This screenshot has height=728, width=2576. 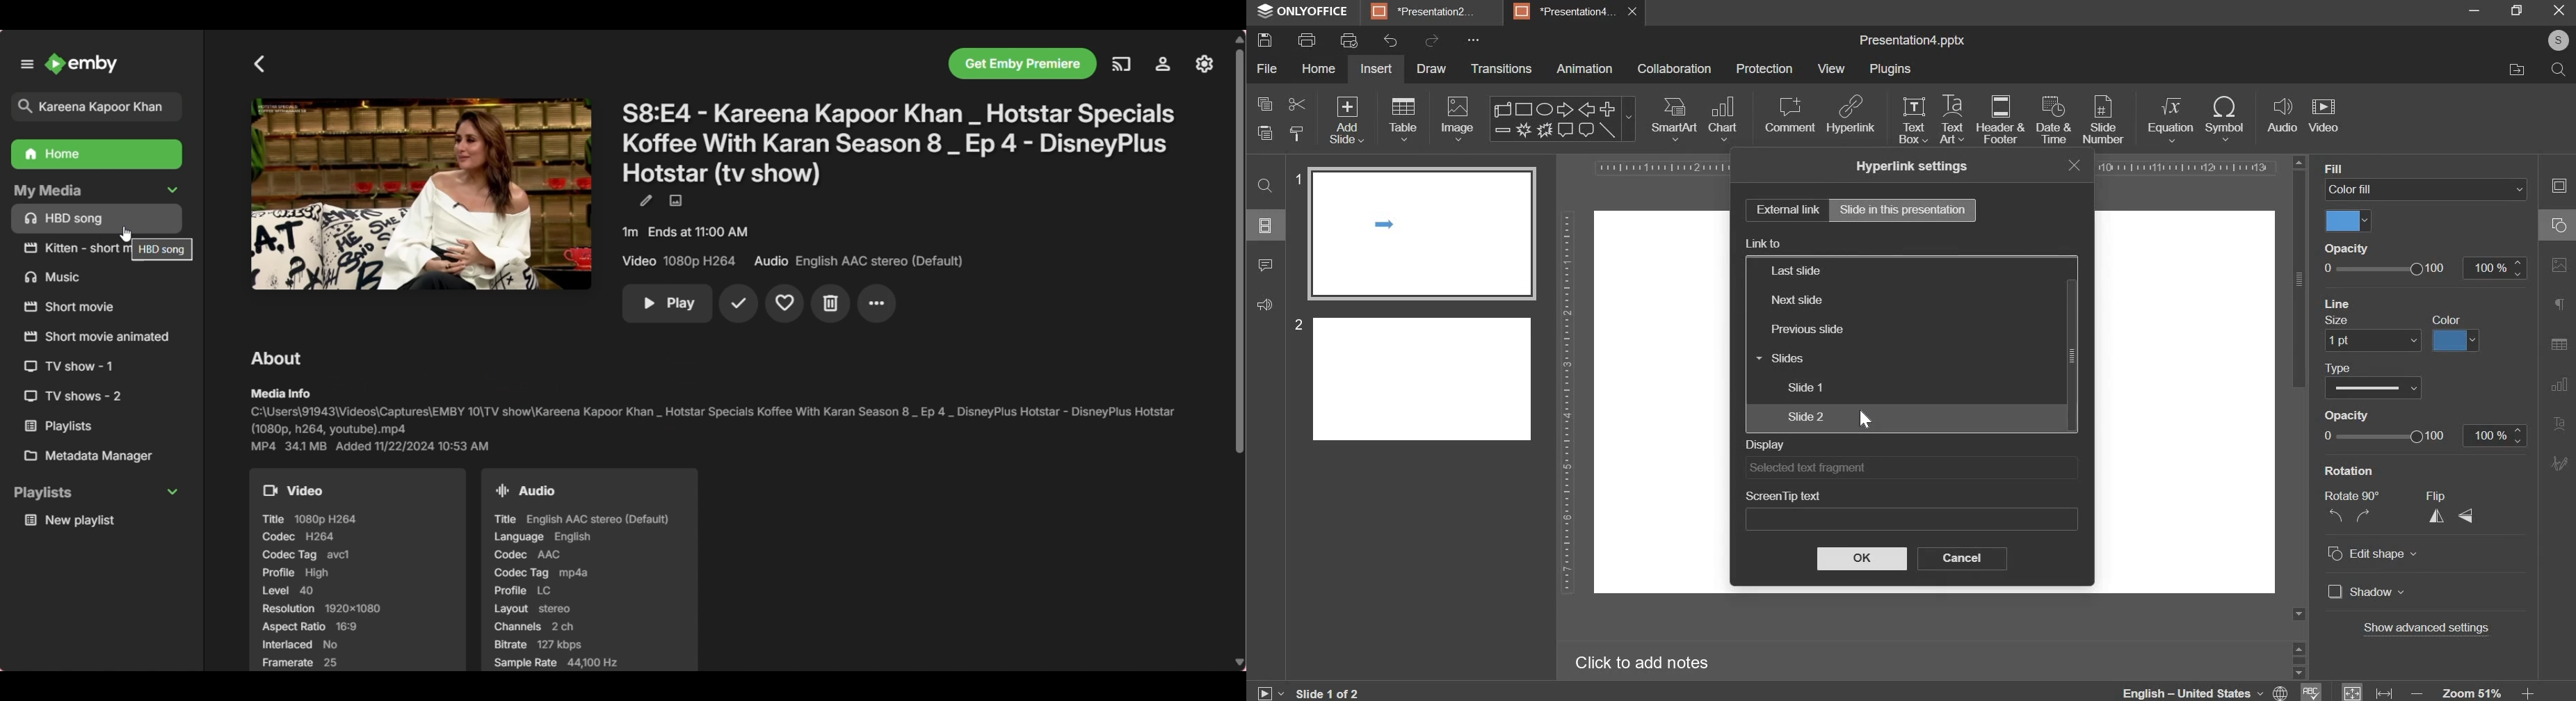 What do you see at coordinates (2356, 366) in the screenshot?
I see `` at bounding box center [2356, 366].